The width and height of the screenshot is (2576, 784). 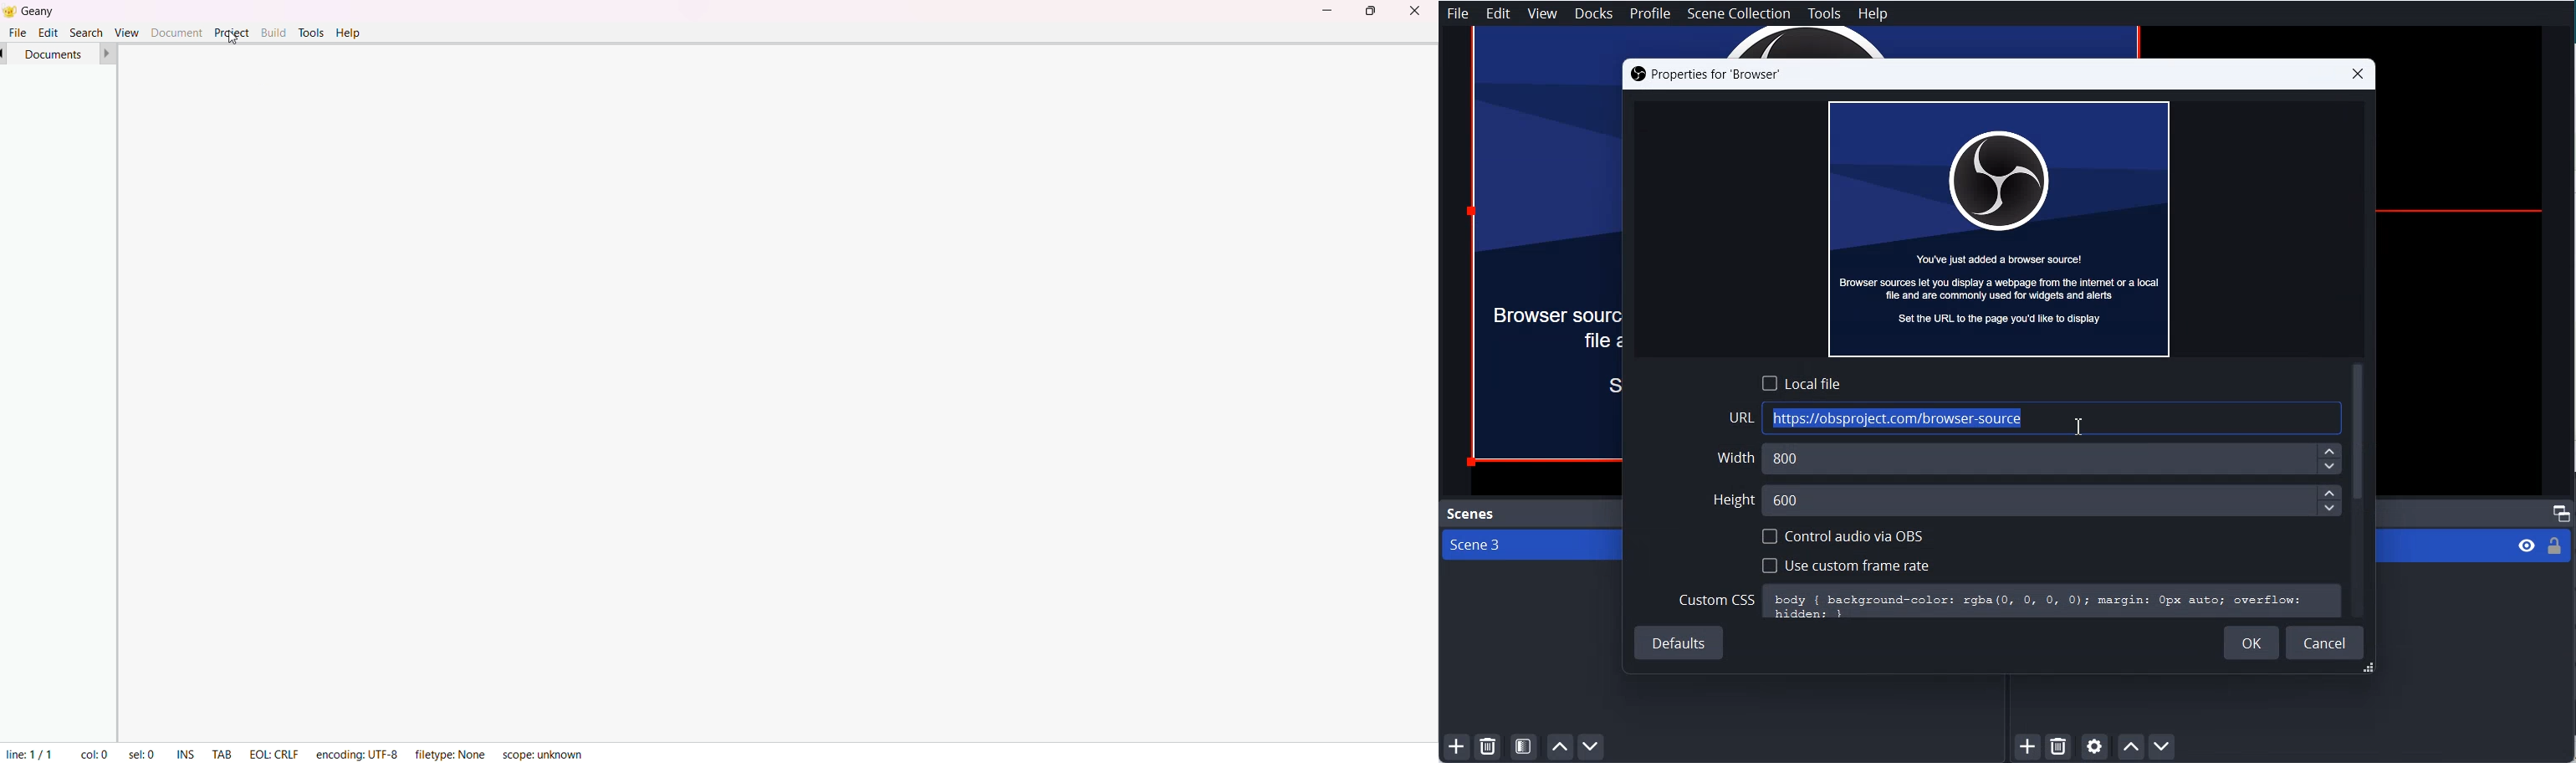 What do you see at coordinates (1824, 14) in the screenshot?
I see `Tools` at bounding box center [1824, 14].